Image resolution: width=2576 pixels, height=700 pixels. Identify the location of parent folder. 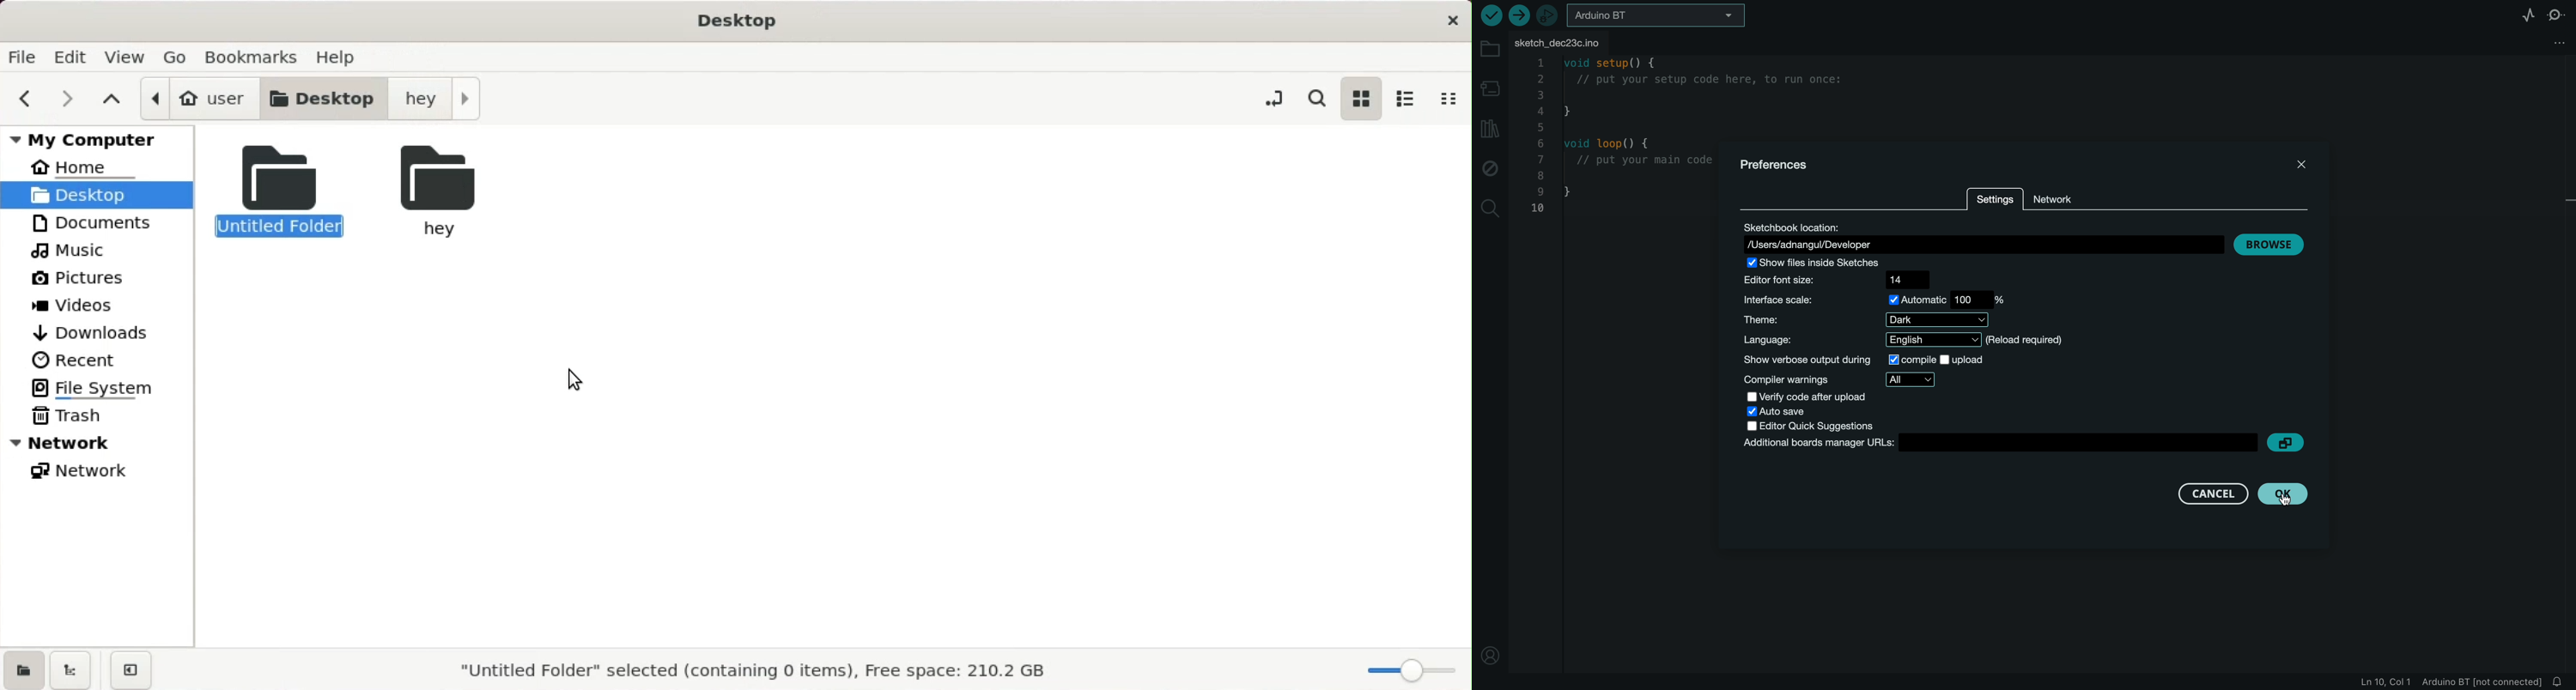
(112, 96).